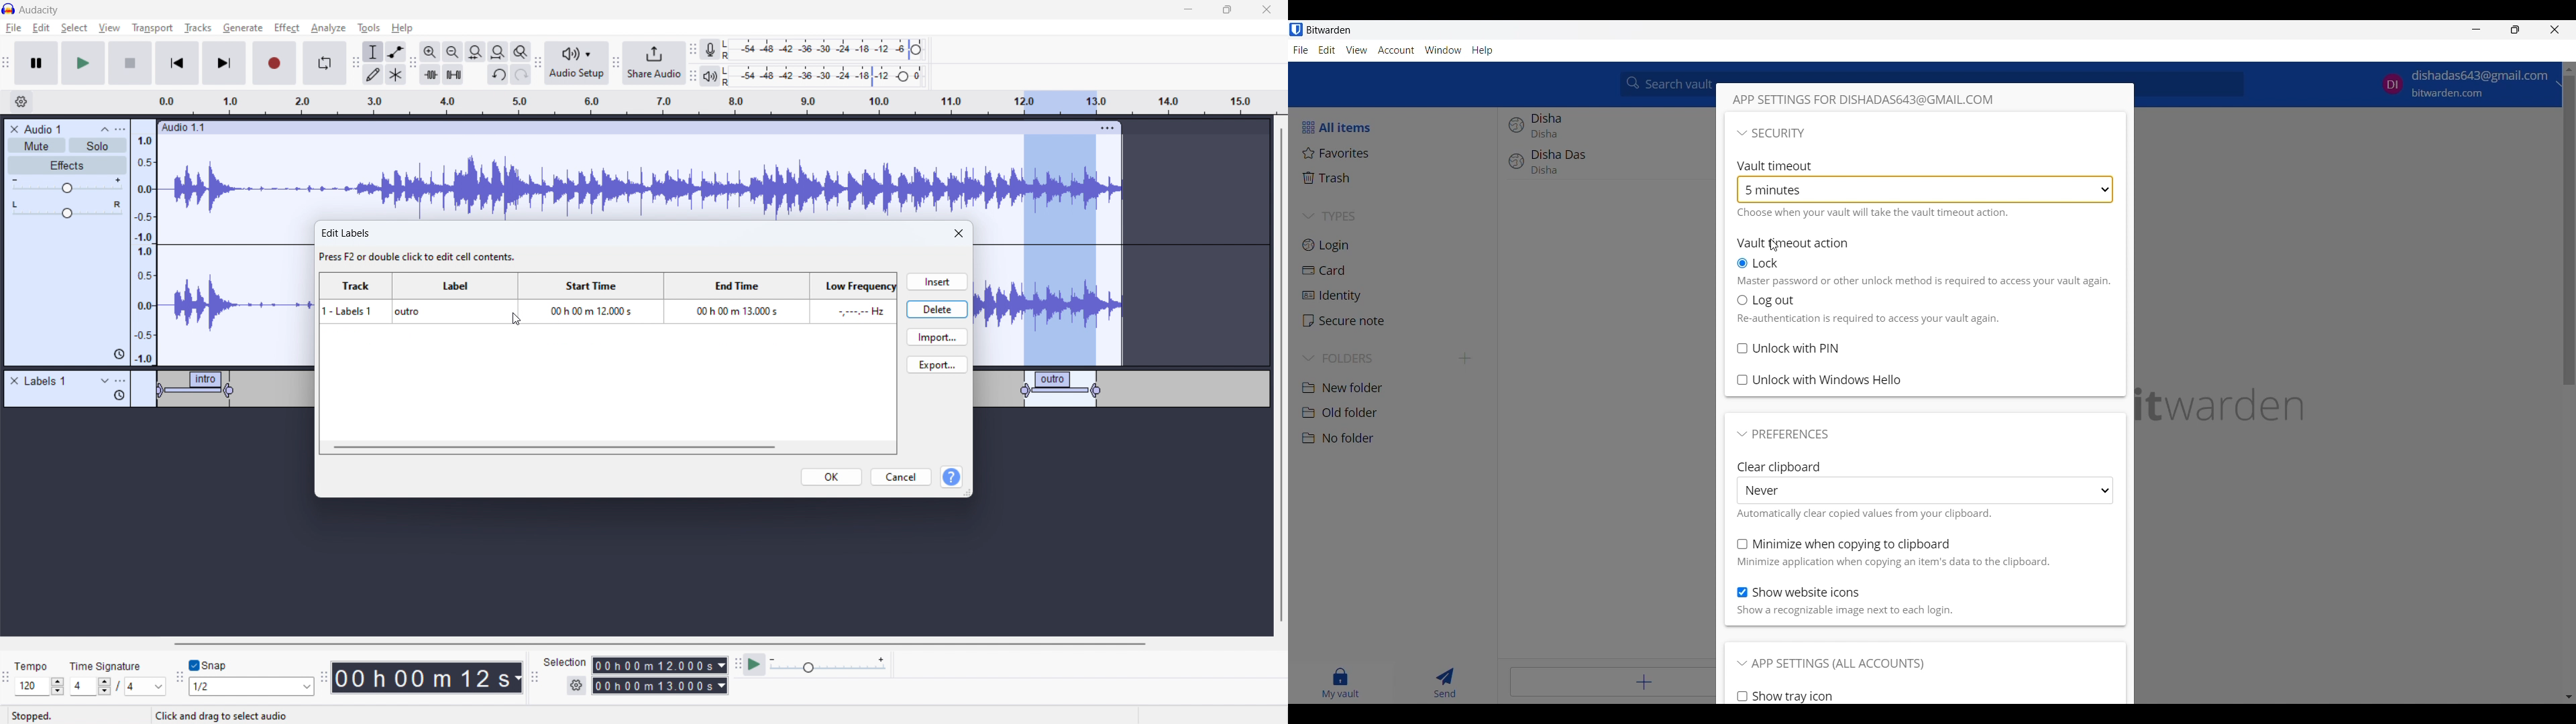 This screenshot has height=728, width=2576. What do you see at coordinates (1820, 380) in the screenshot?
I see `Toggle for Unlock with Windows Hello` at bounding box center [1820, 380].